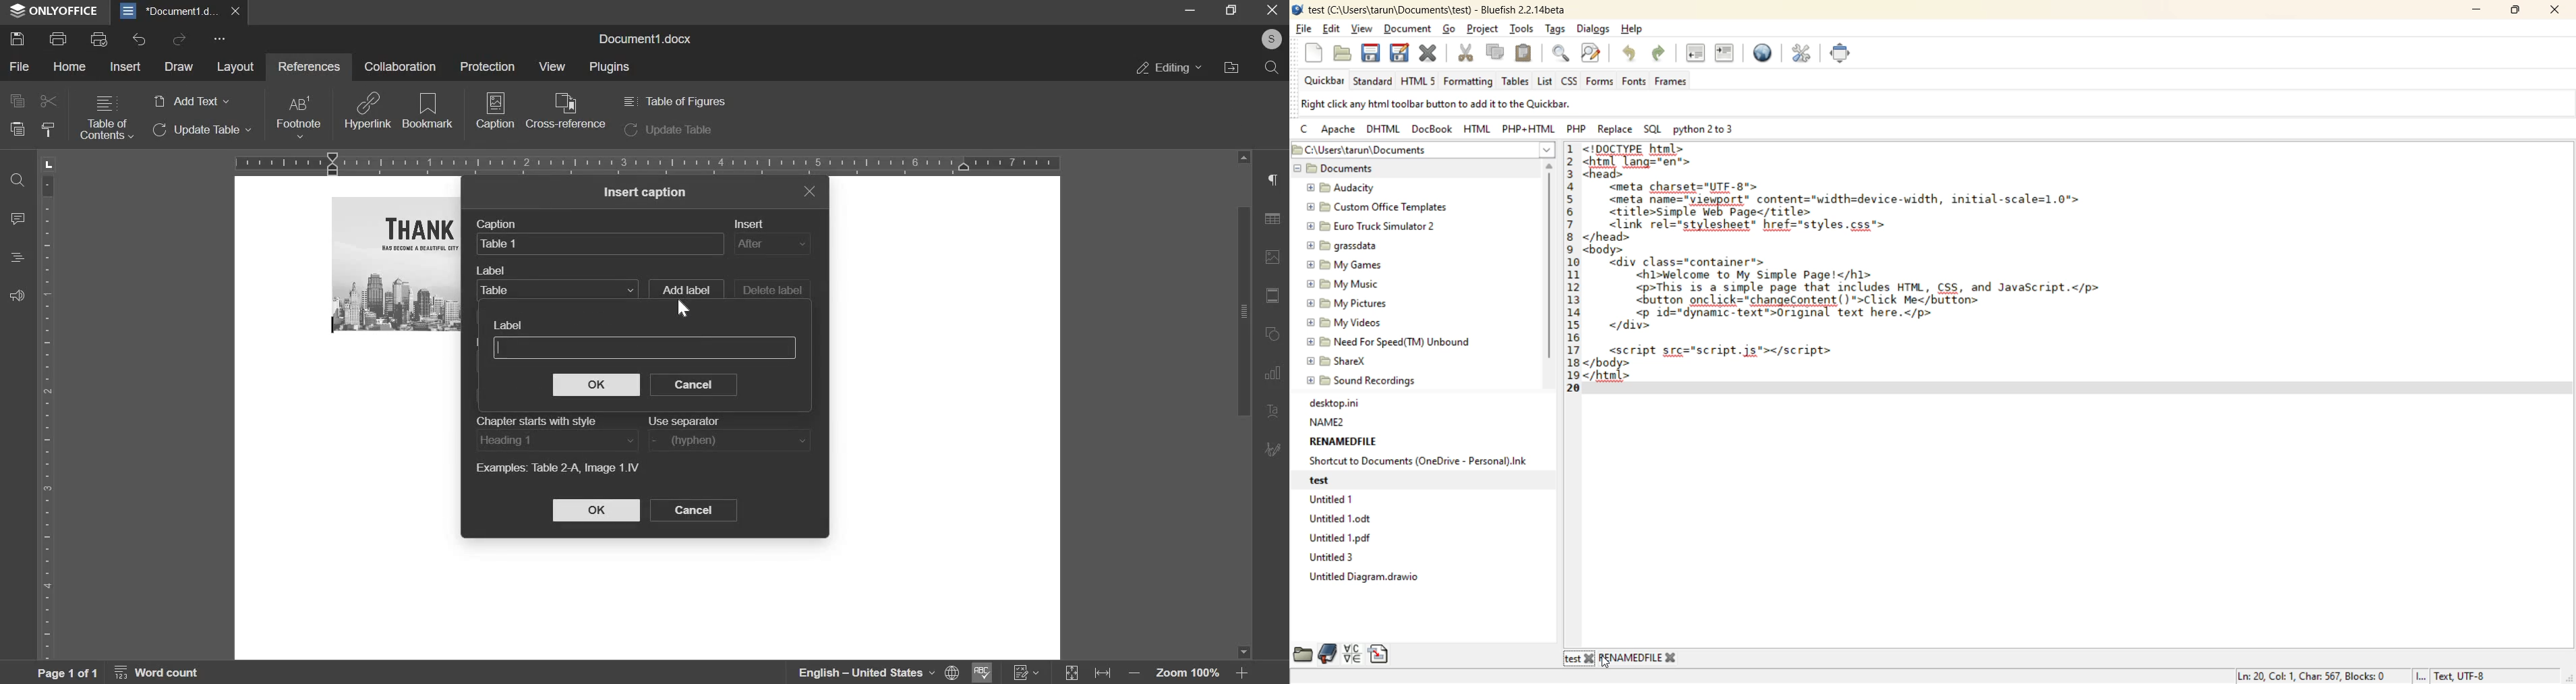 The width and height of the screenshot is (2576, 700). Describe the element at coordinates (771, 244) in the screenshot. I see `insert` at that location.